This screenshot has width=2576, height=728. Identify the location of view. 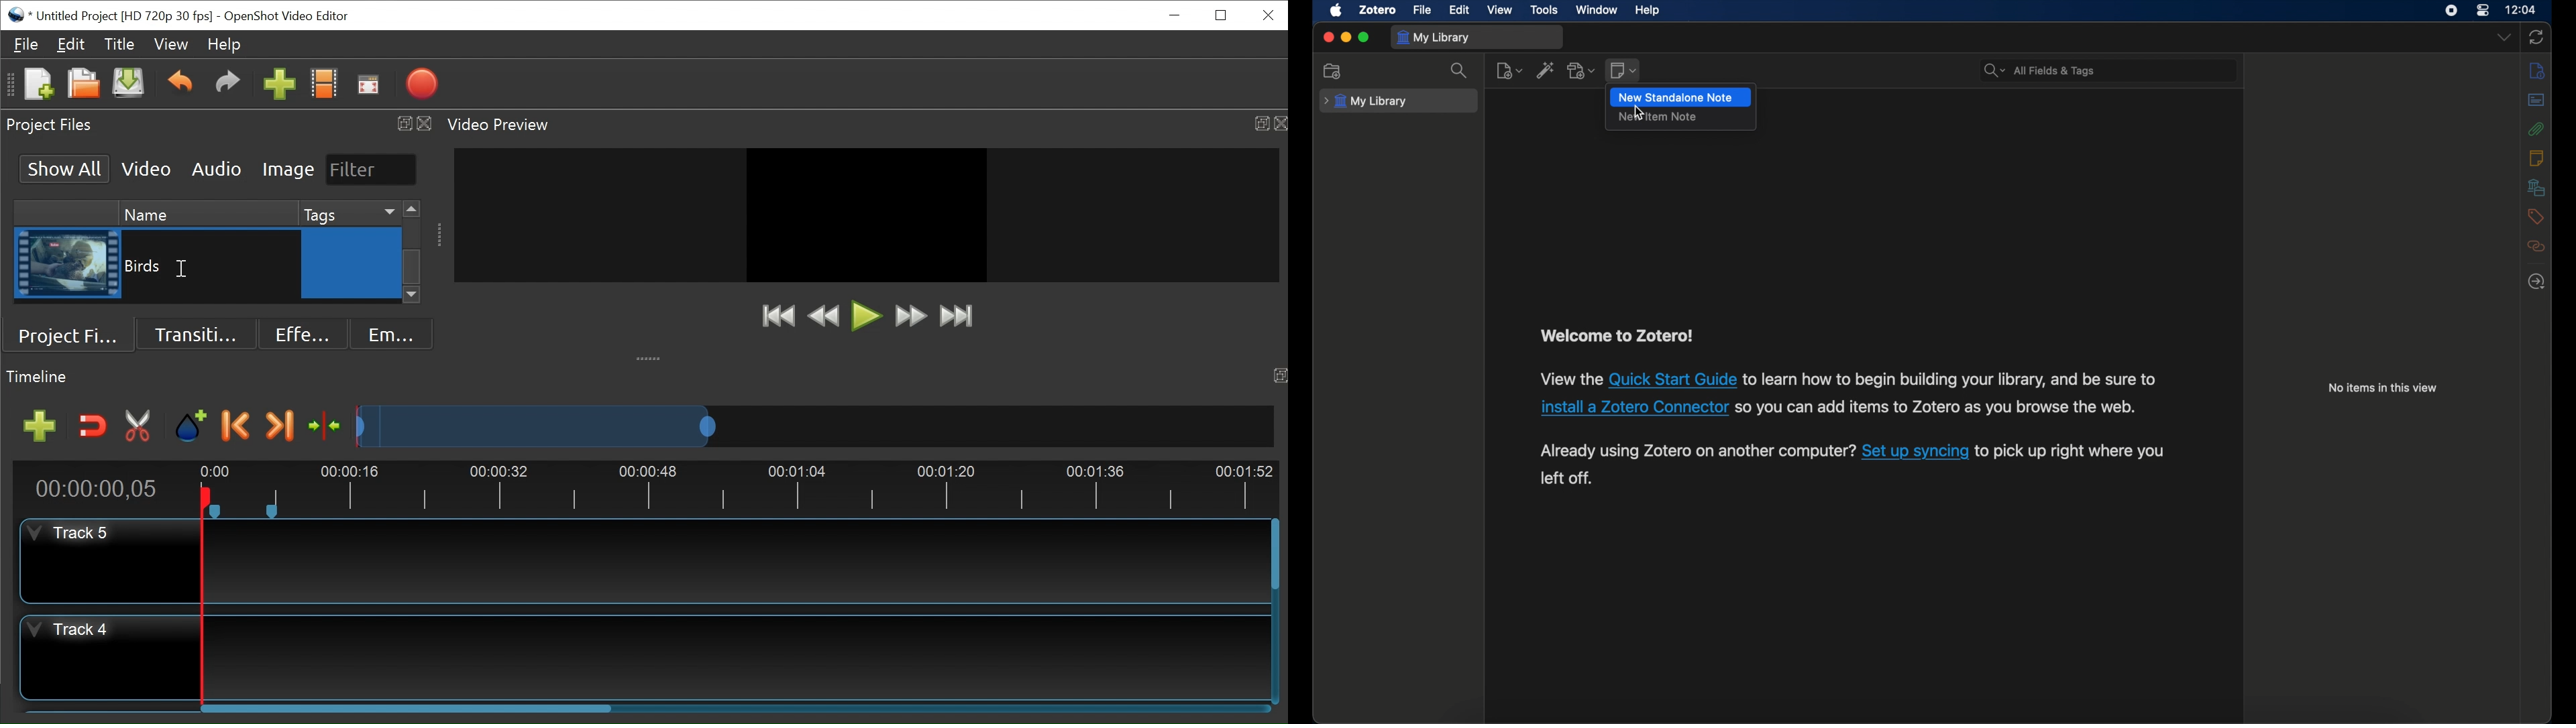
(1501, 11).